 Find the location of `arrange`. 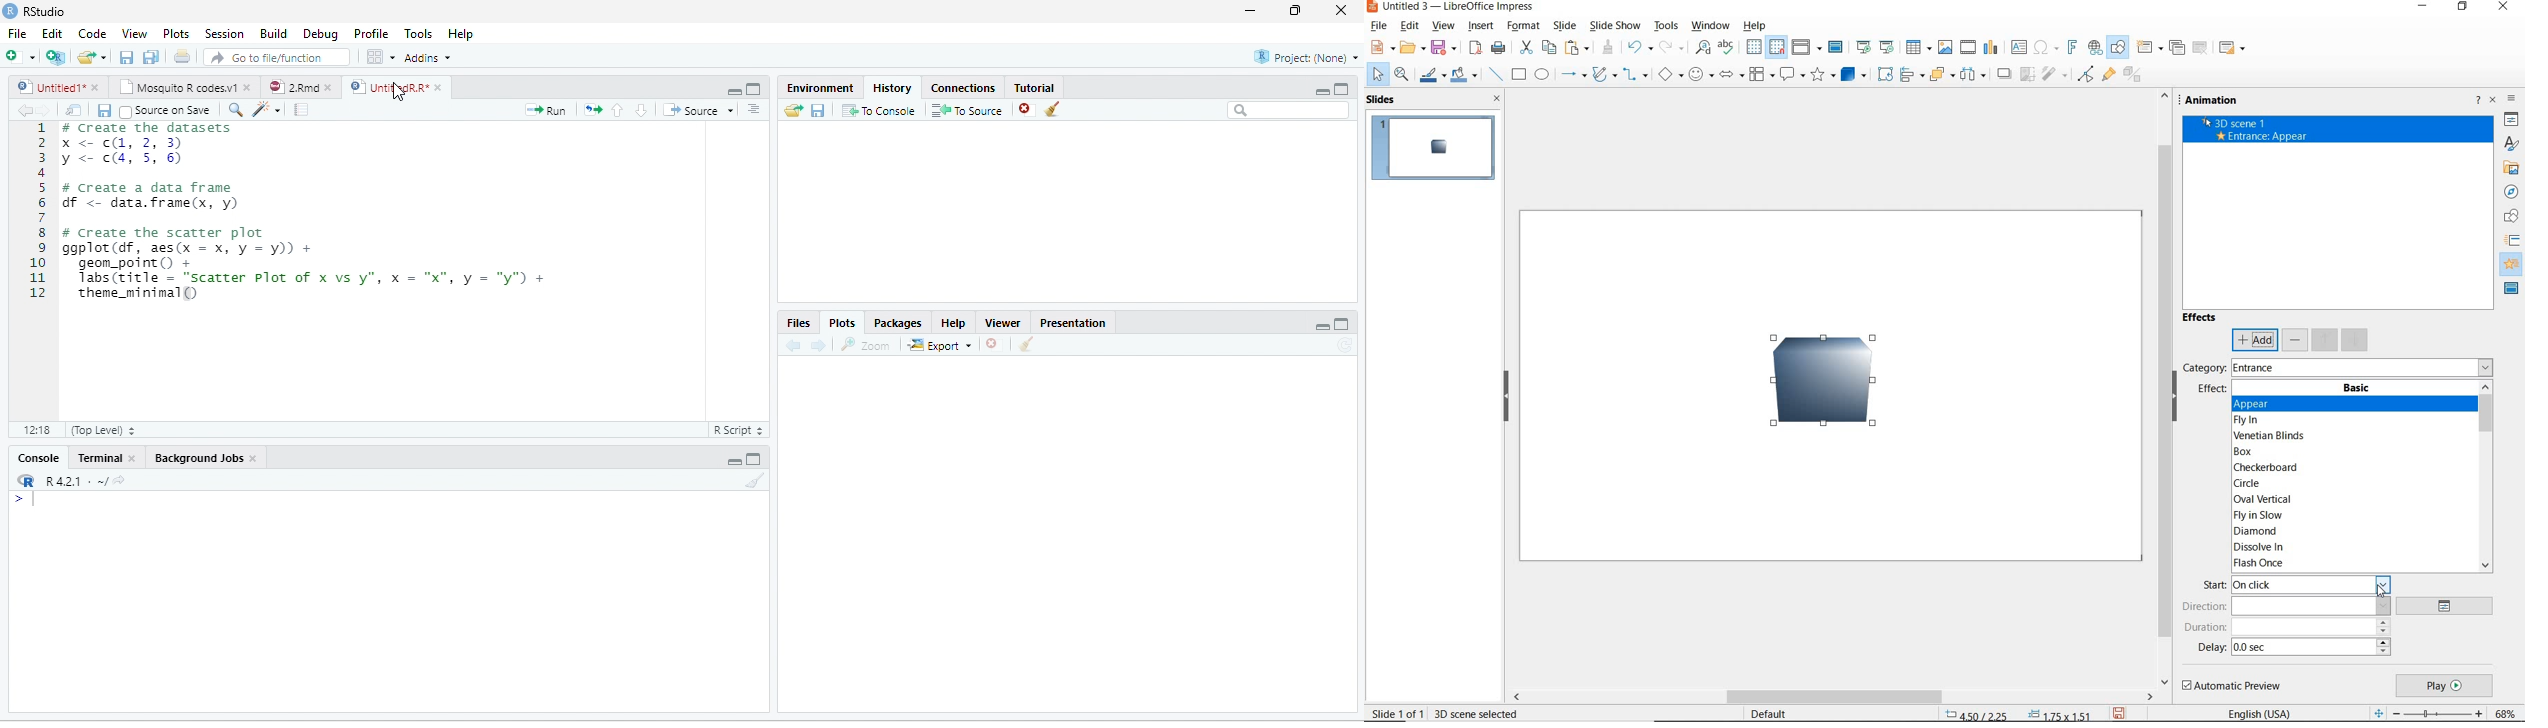

arrange is located at coordinates (1942, 74).